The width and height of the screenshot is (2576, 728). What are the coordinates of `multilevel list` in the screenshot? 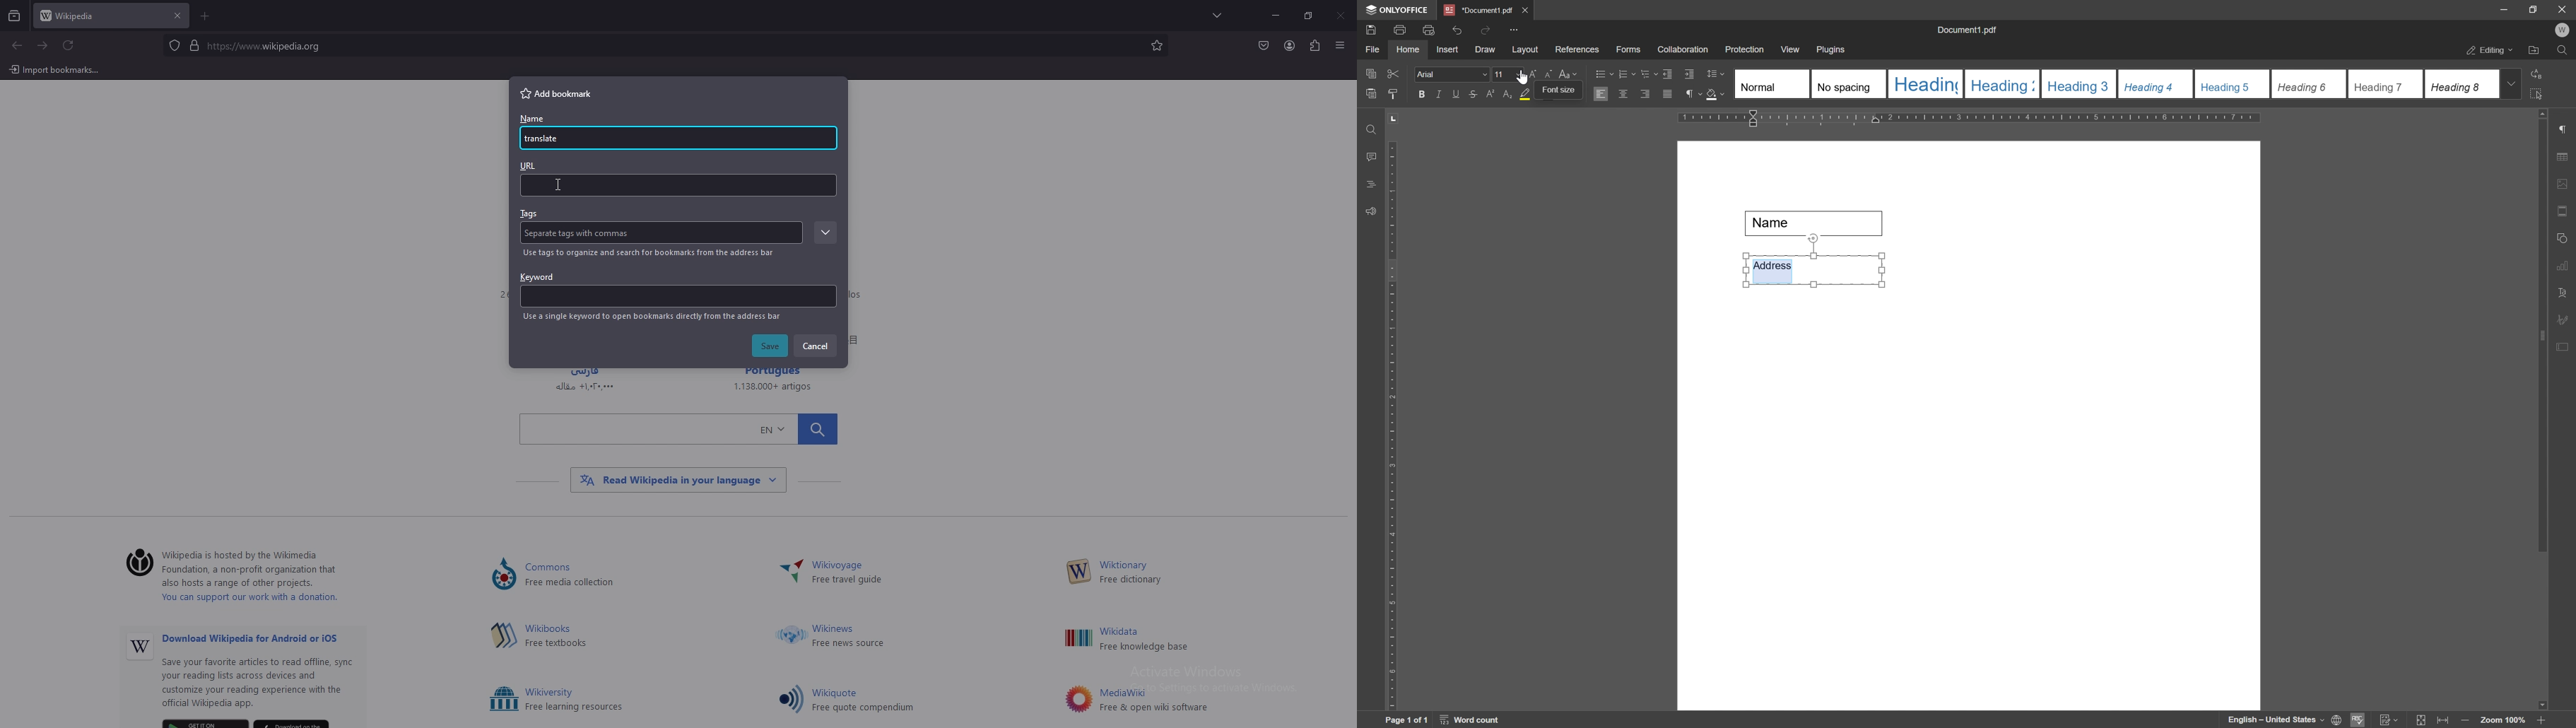 It's located at (1648, 74).